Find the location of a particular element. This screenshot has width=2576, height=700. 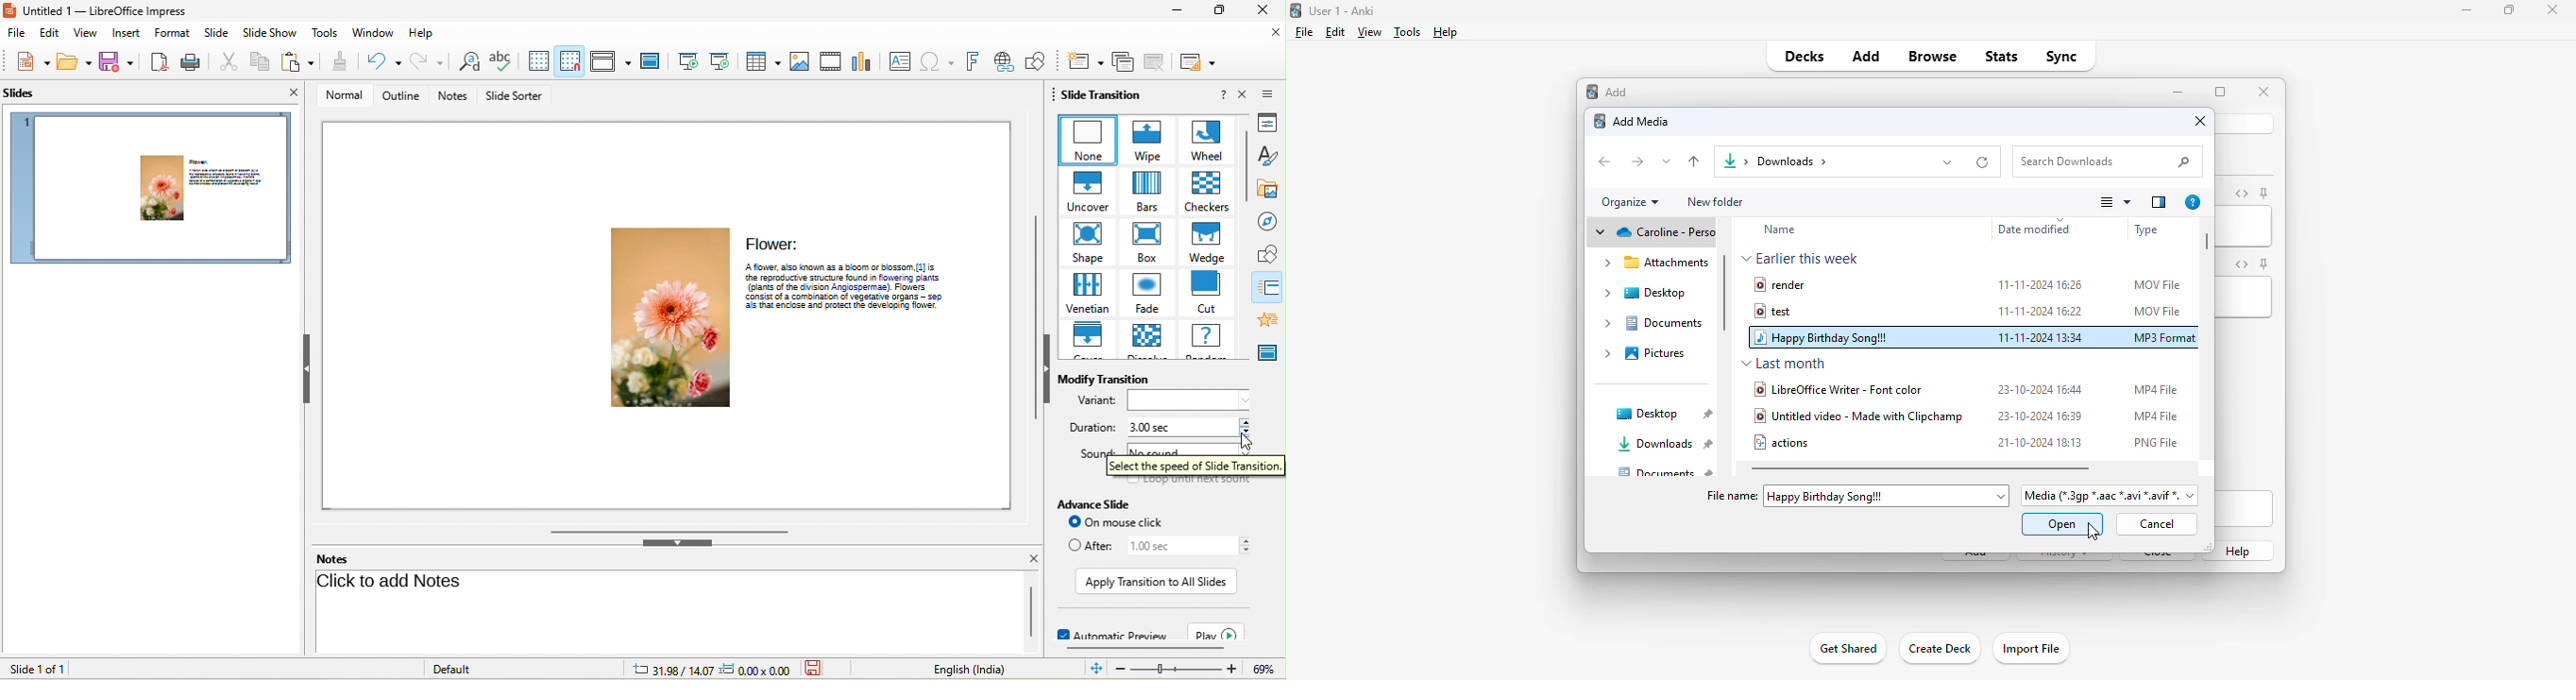

change your view is located at coordinates (2115, 201).